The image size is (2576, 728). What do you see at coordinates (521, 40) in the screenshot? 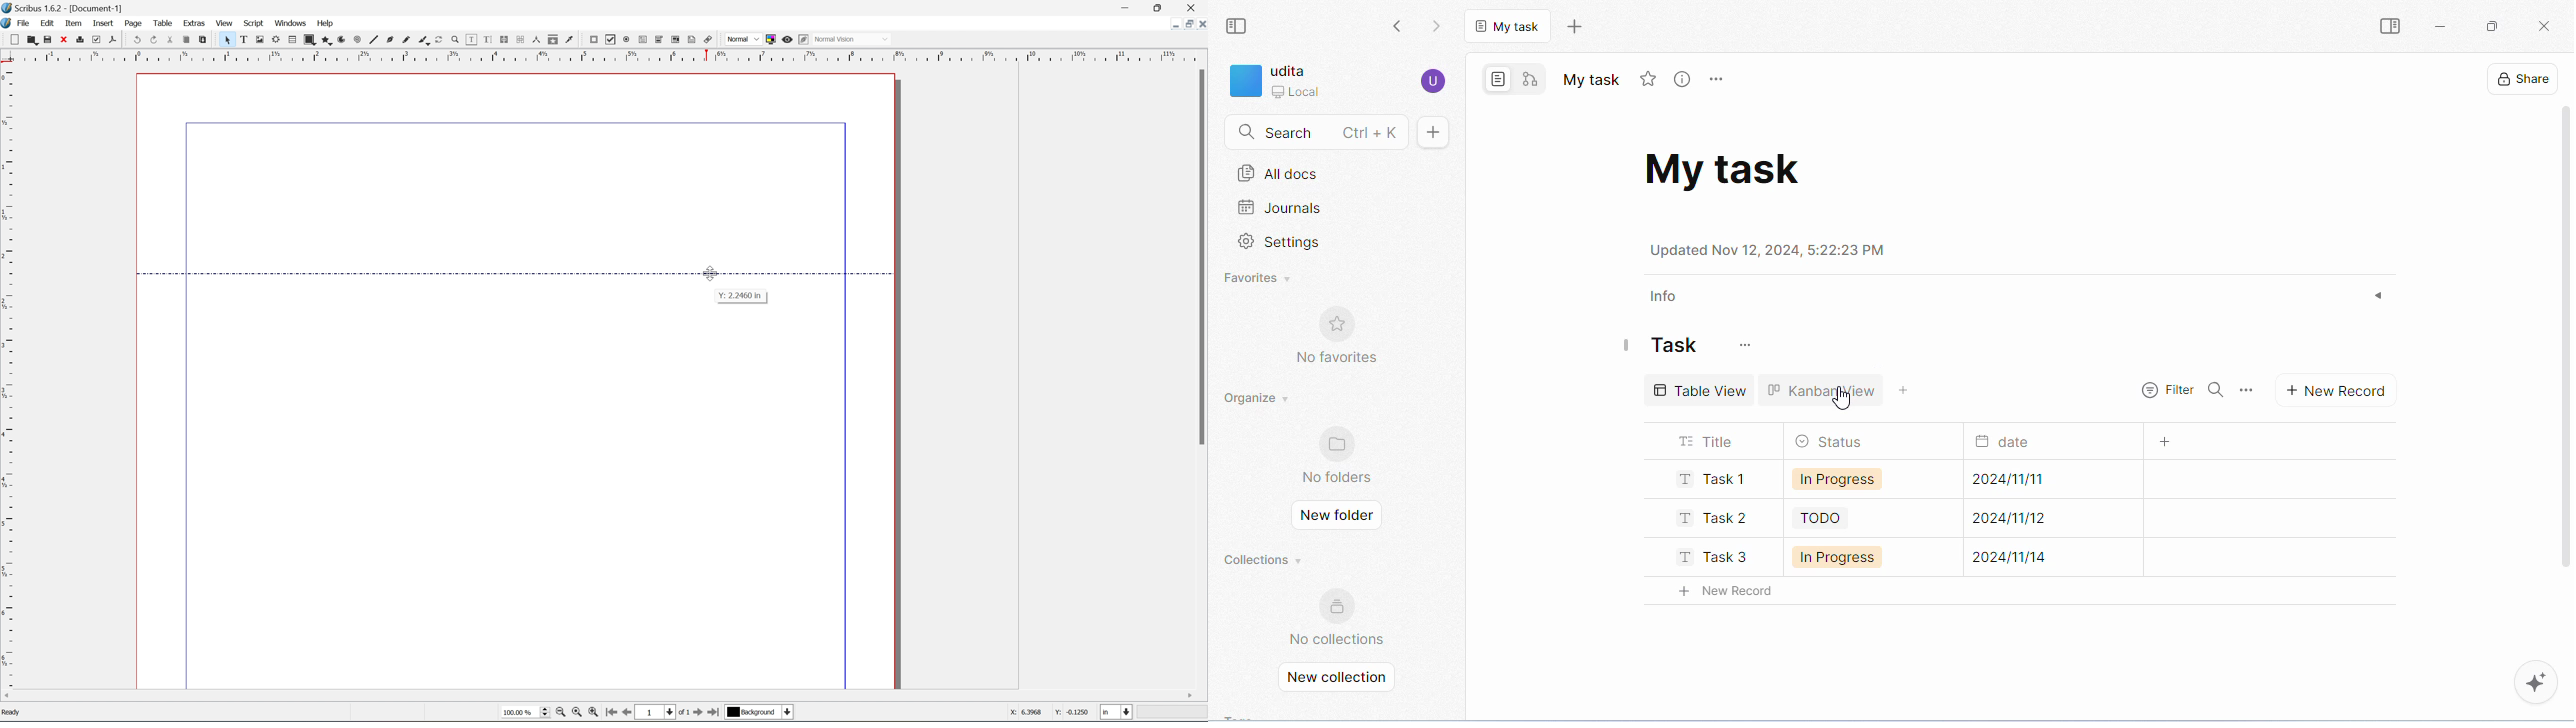
I see `unlink text frames` at bounding box center [521, 40].